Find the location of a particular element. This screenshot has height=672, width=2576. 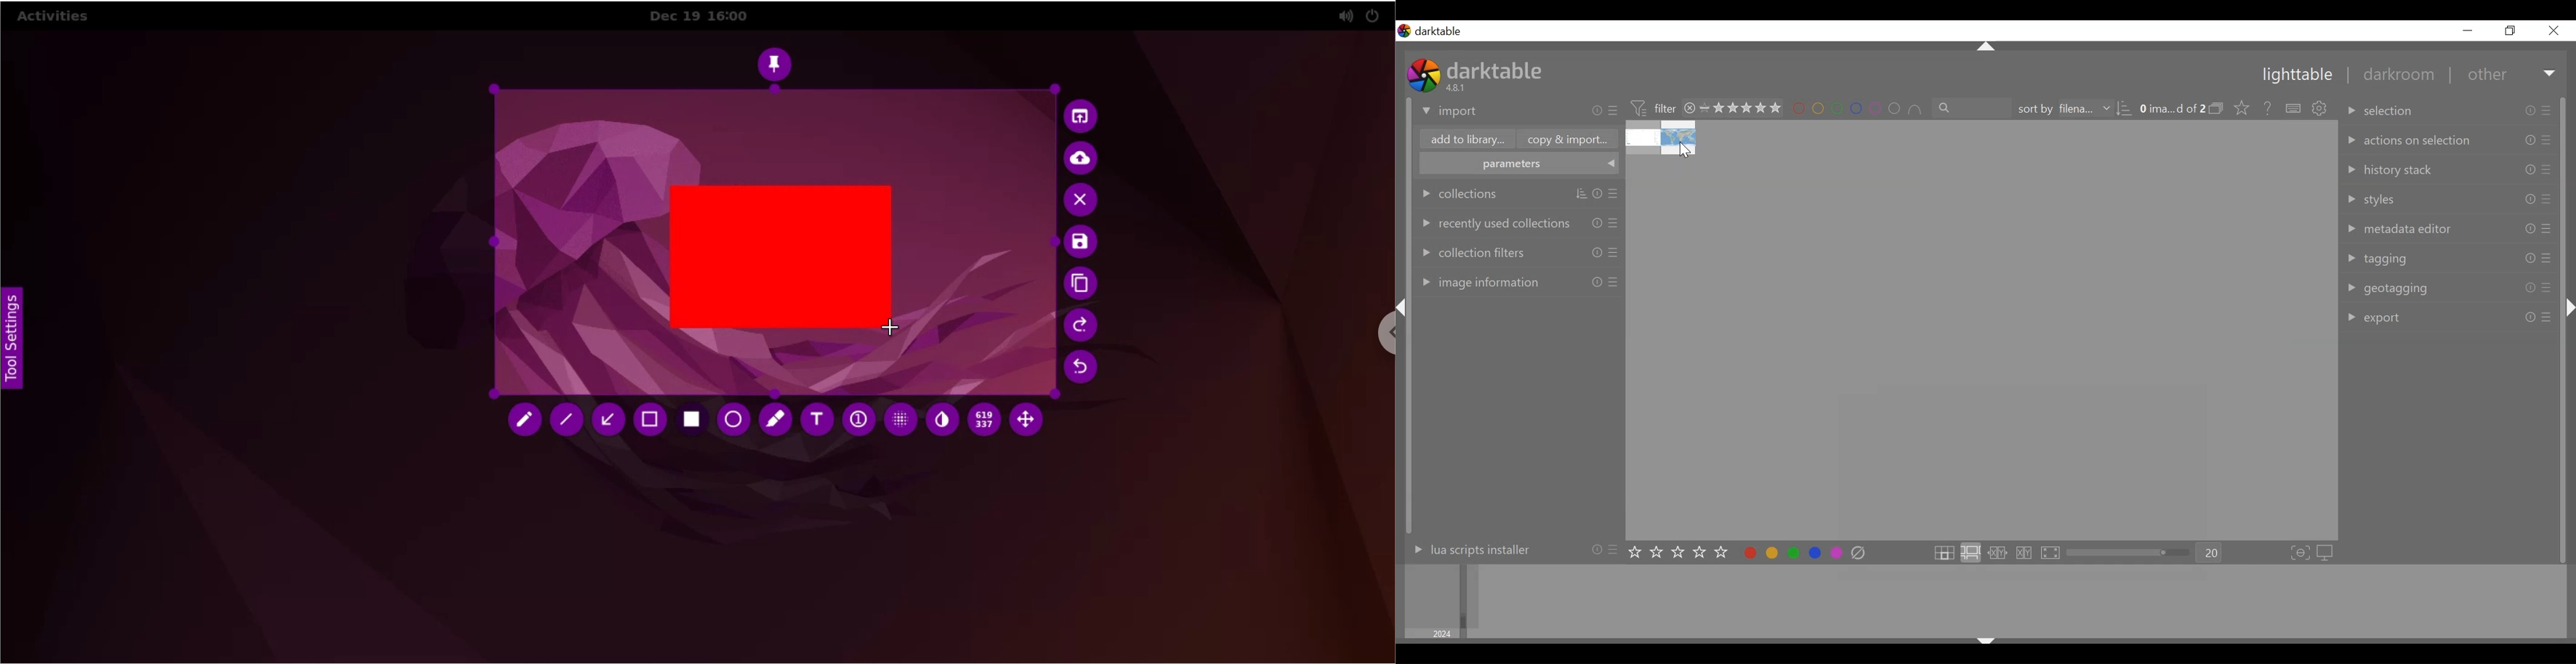

define shortcuts is located at coordinates (2294, 109).